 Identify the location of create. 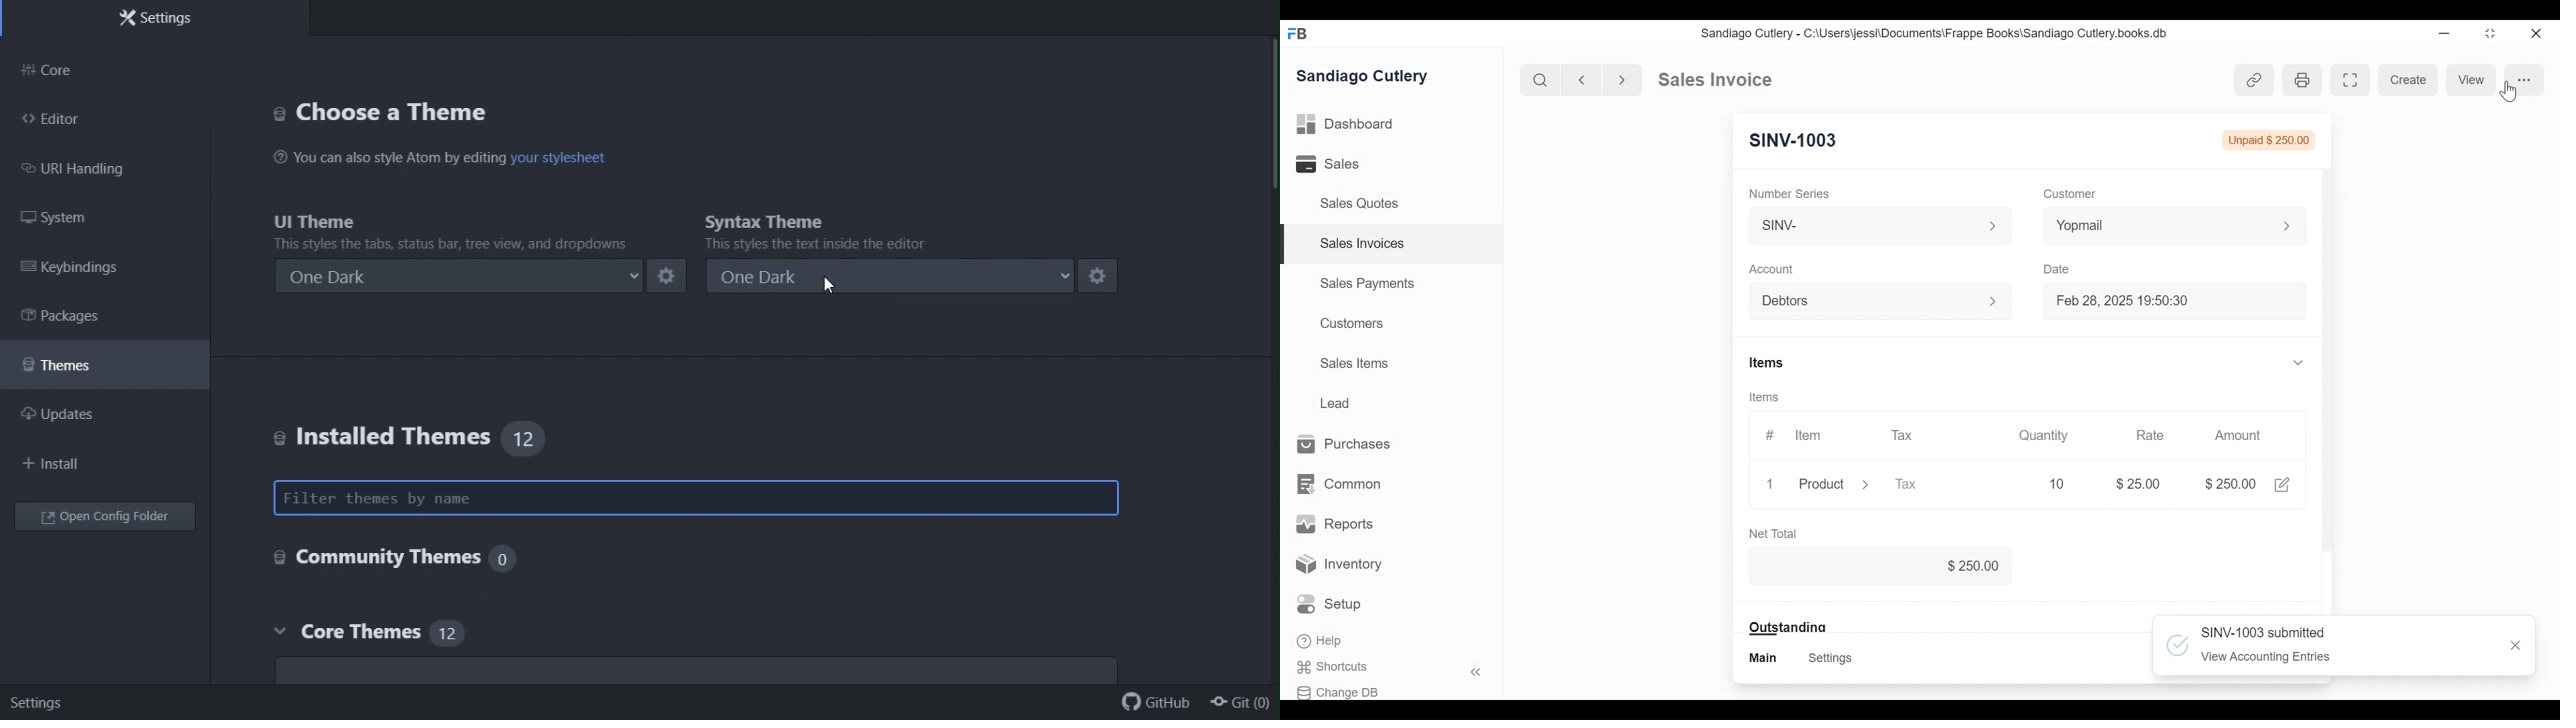
(2406, 80).